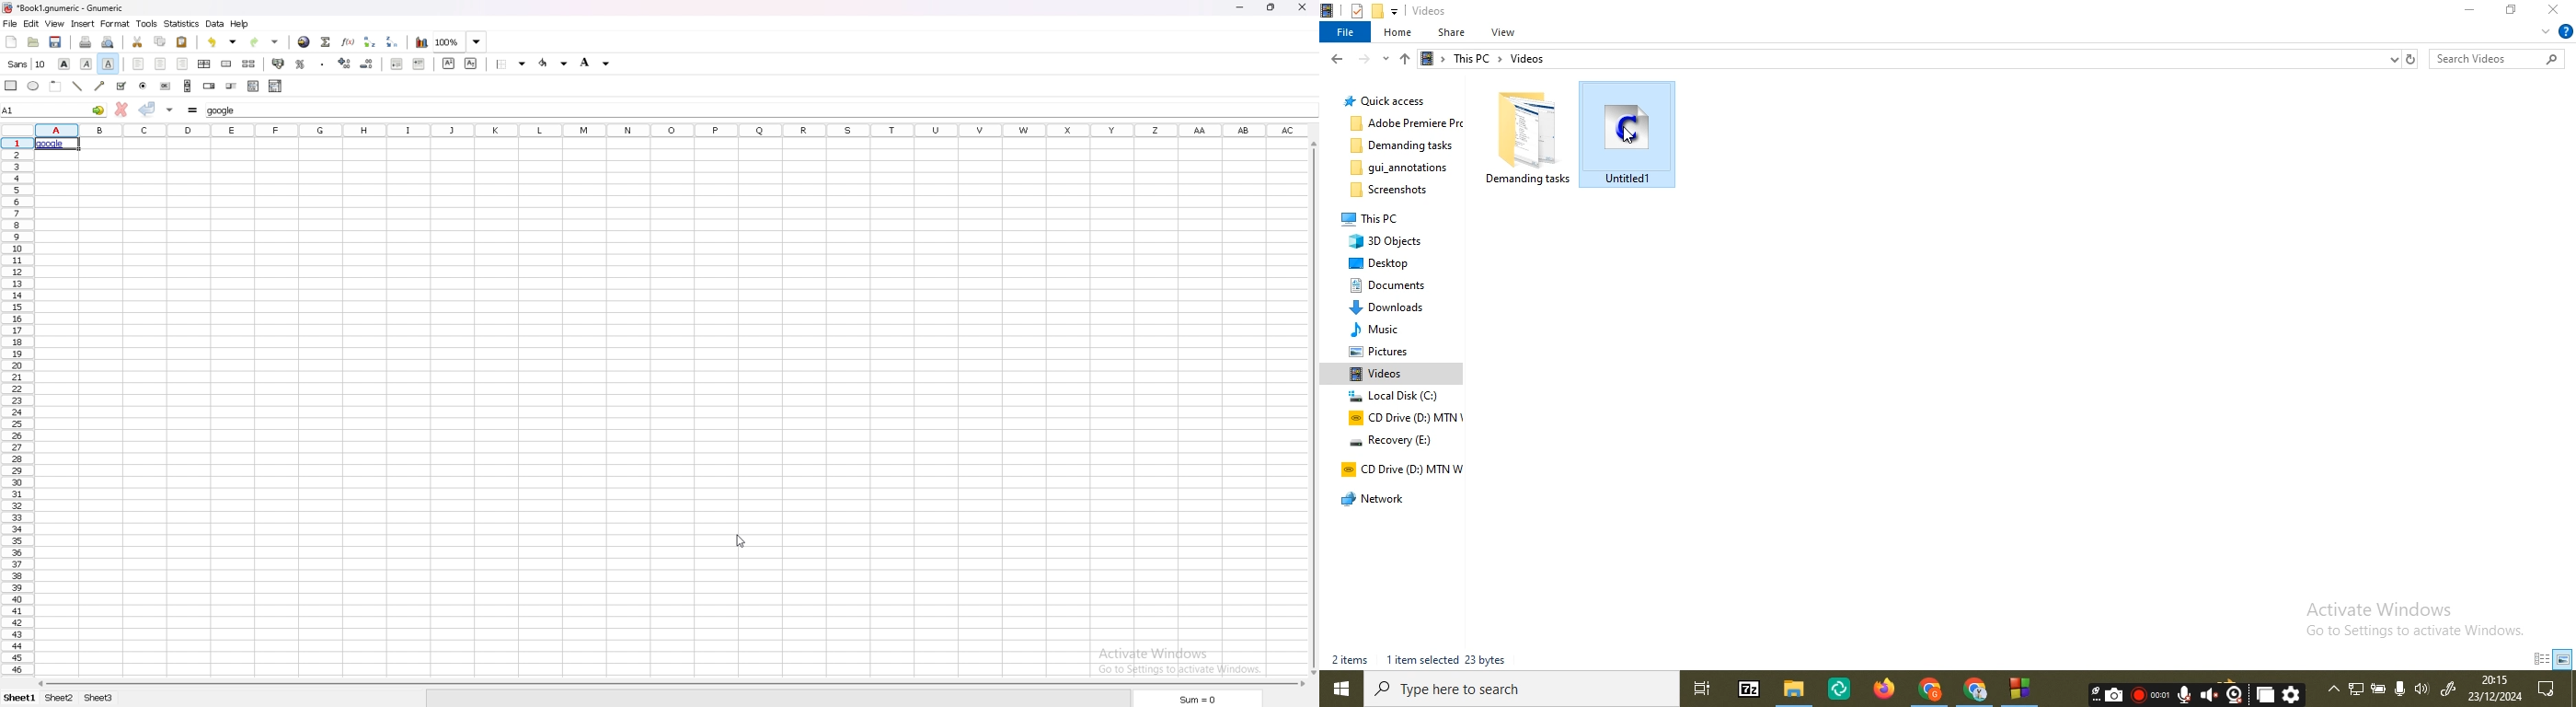 The height and width of the screenshot is (728, 2576). Describe the element at coordinates (396, 63) in the screenshot. I see `decrease indent` at that location.